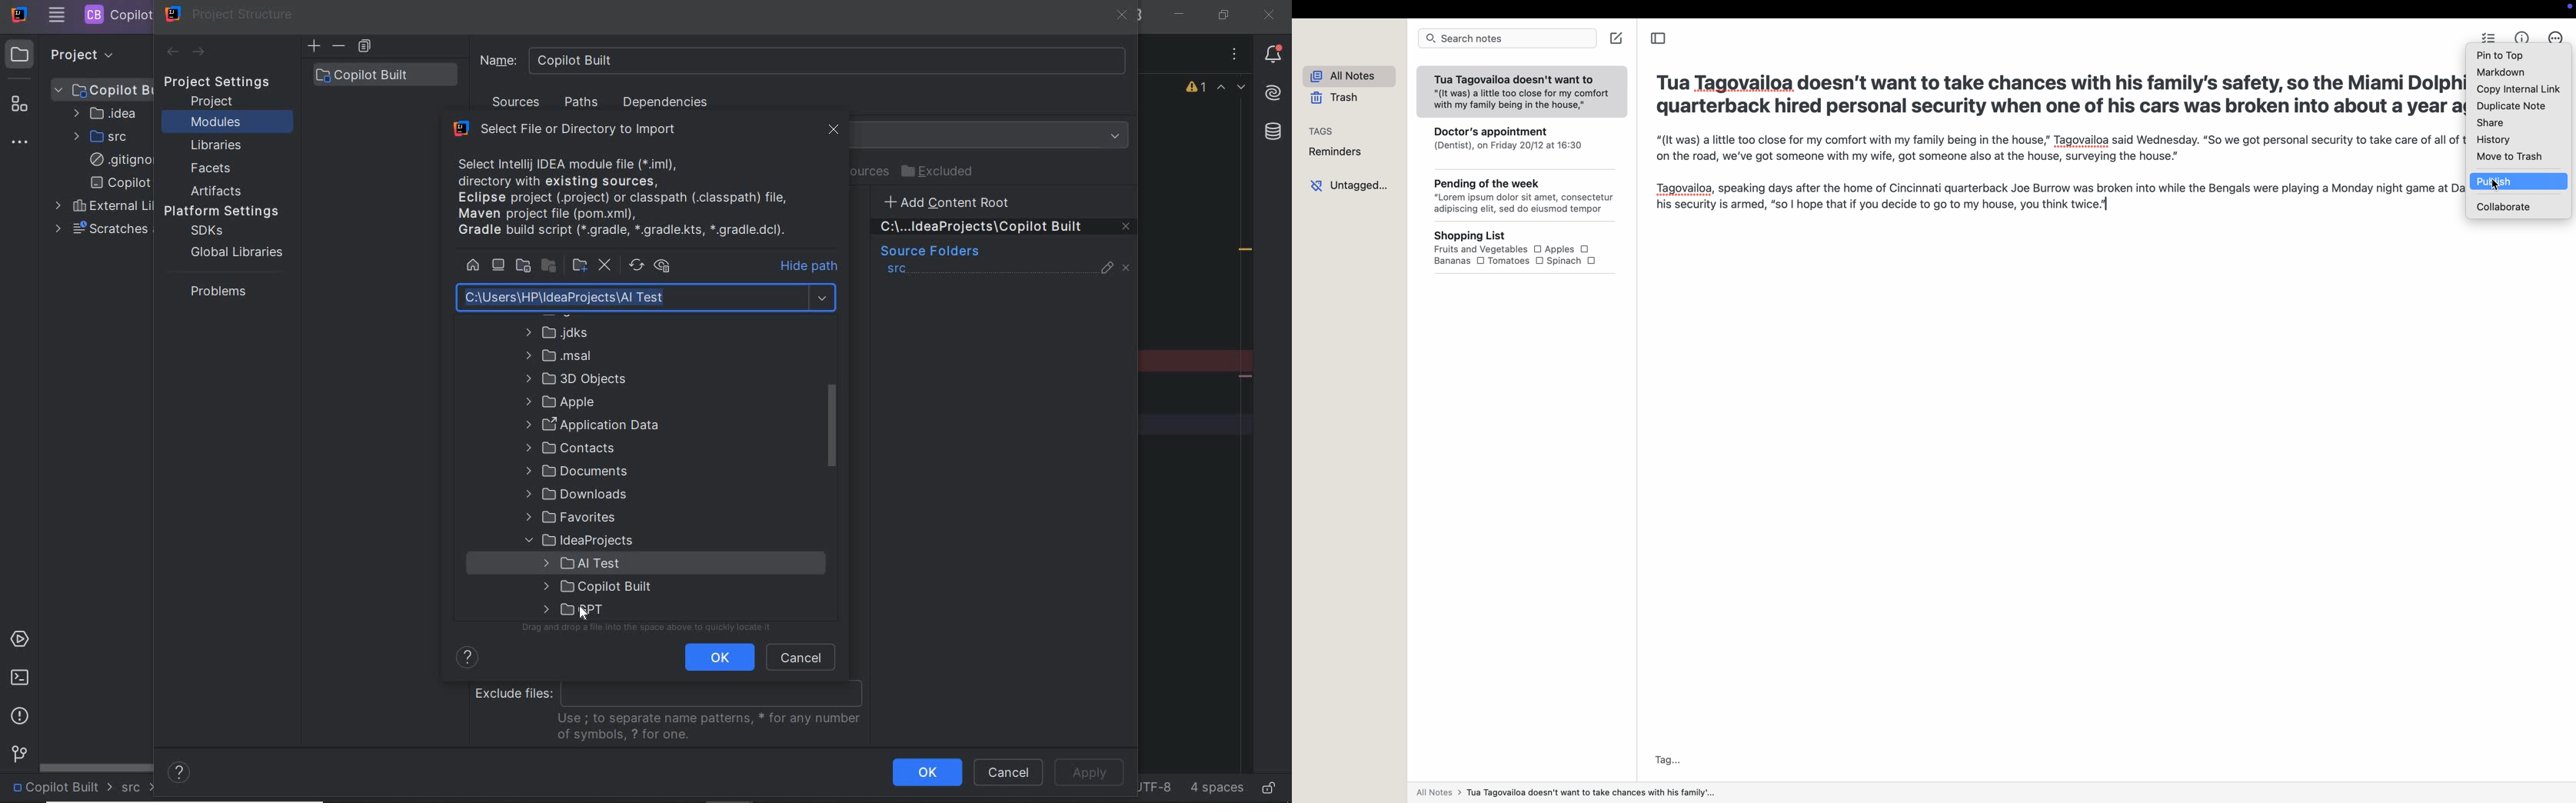 The width and height of the screenshot is (2576, 812). I want to click on Tagovailoa, speaking days after the home of Cincinnati quarterback Joe Burrow was broken into while the Bengals were playing a Monday night game at Dallas, also noted
his security is armed, “so | hope that if you decide to go to my house, you think twice], so click(2052, 198).